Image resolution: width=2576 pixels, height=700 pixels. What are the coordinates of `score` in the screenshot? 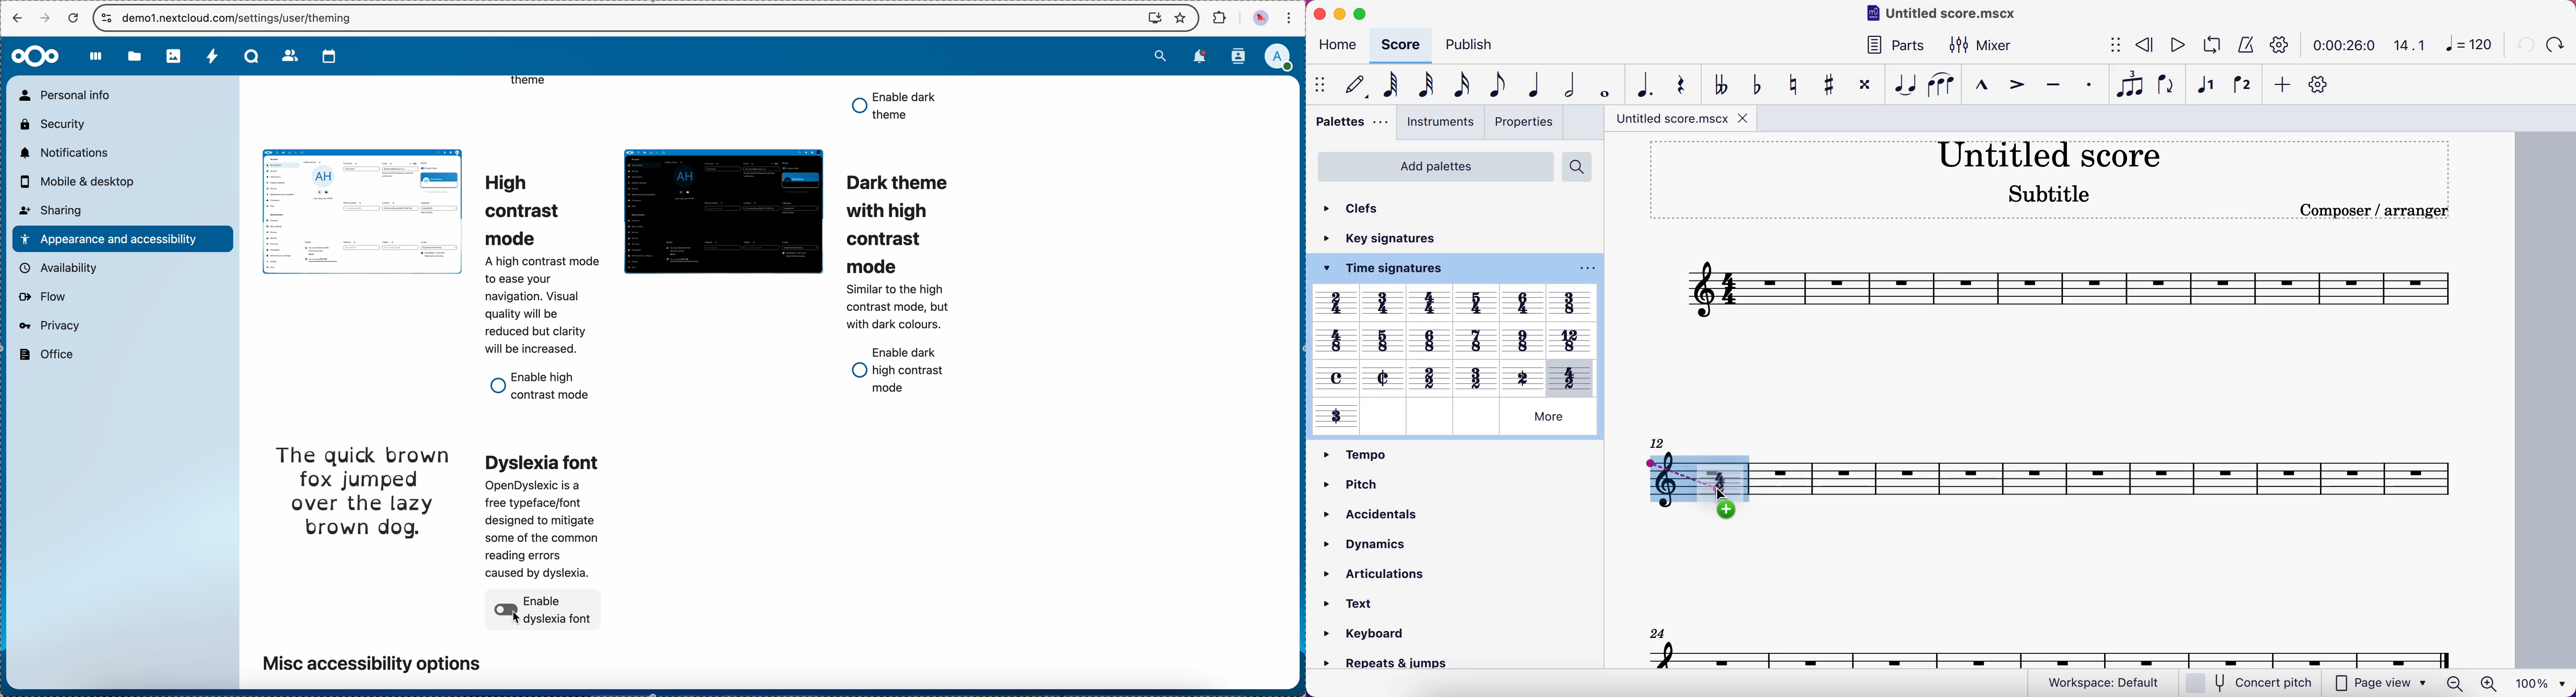 It's located at (1396, 45).